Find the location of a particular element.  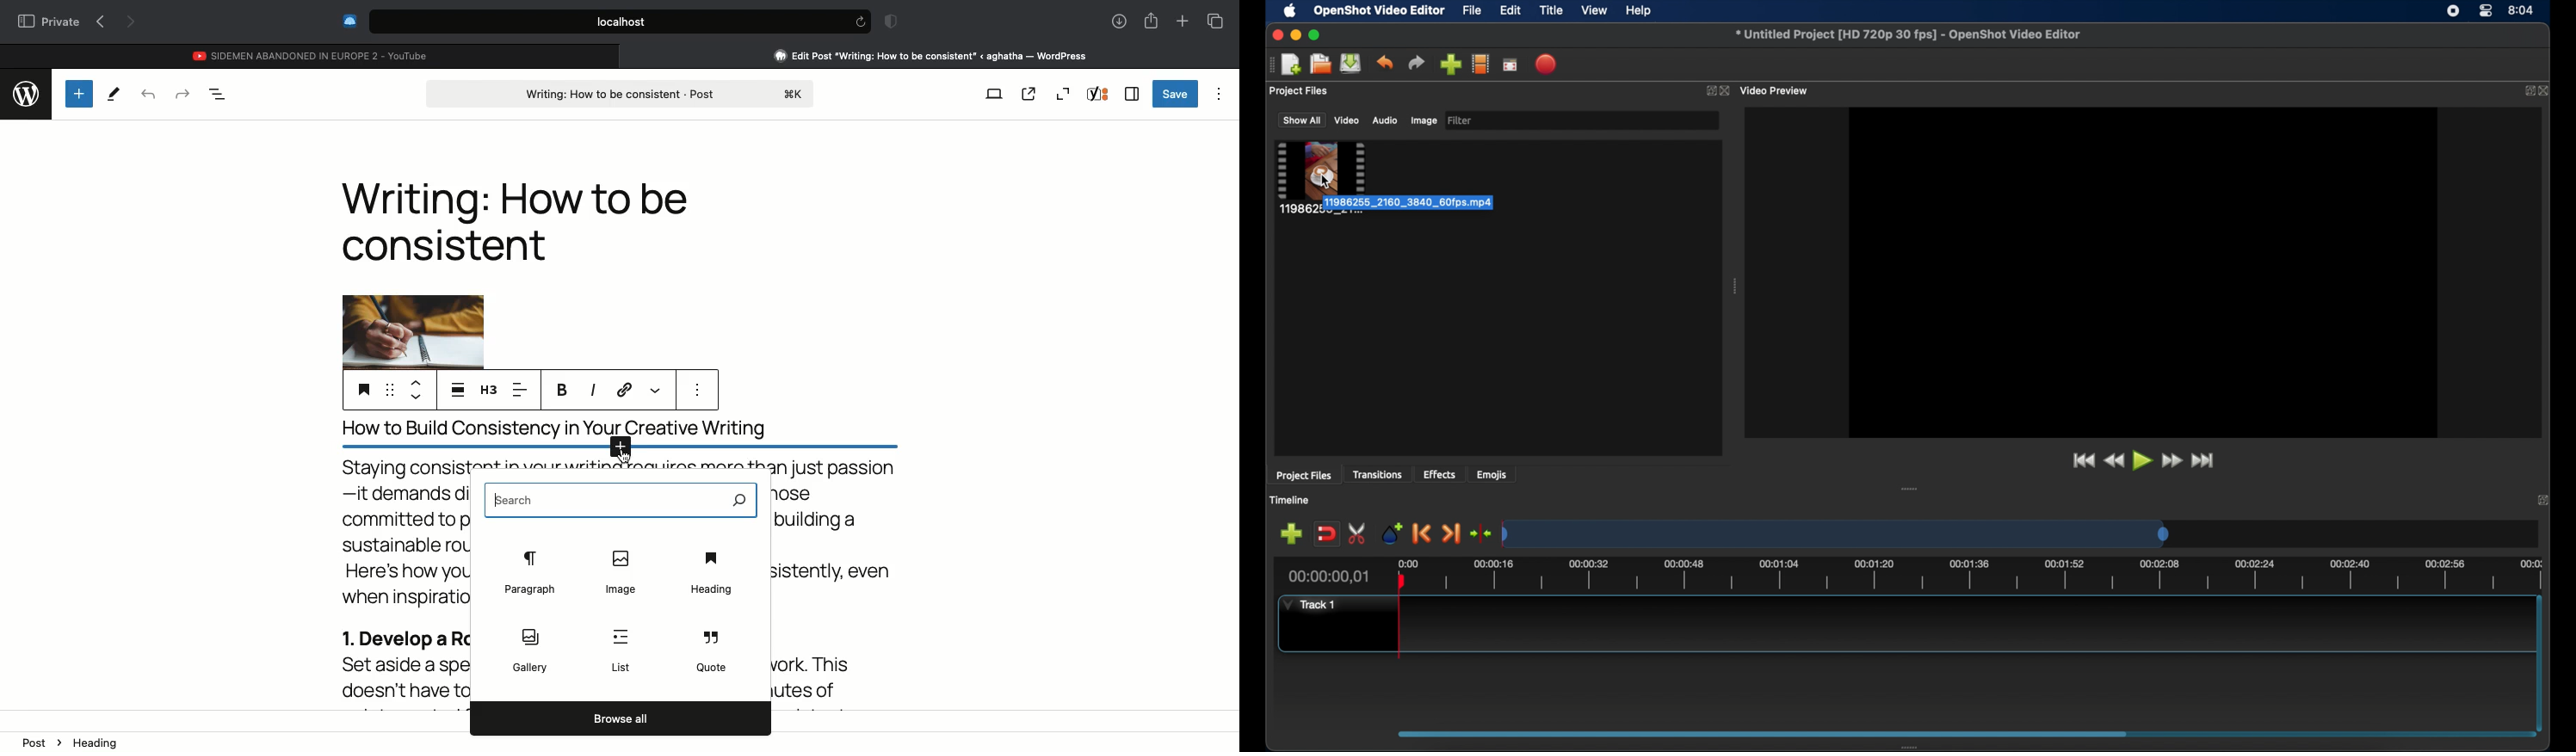

Options is located at coordinates (1220, 91).